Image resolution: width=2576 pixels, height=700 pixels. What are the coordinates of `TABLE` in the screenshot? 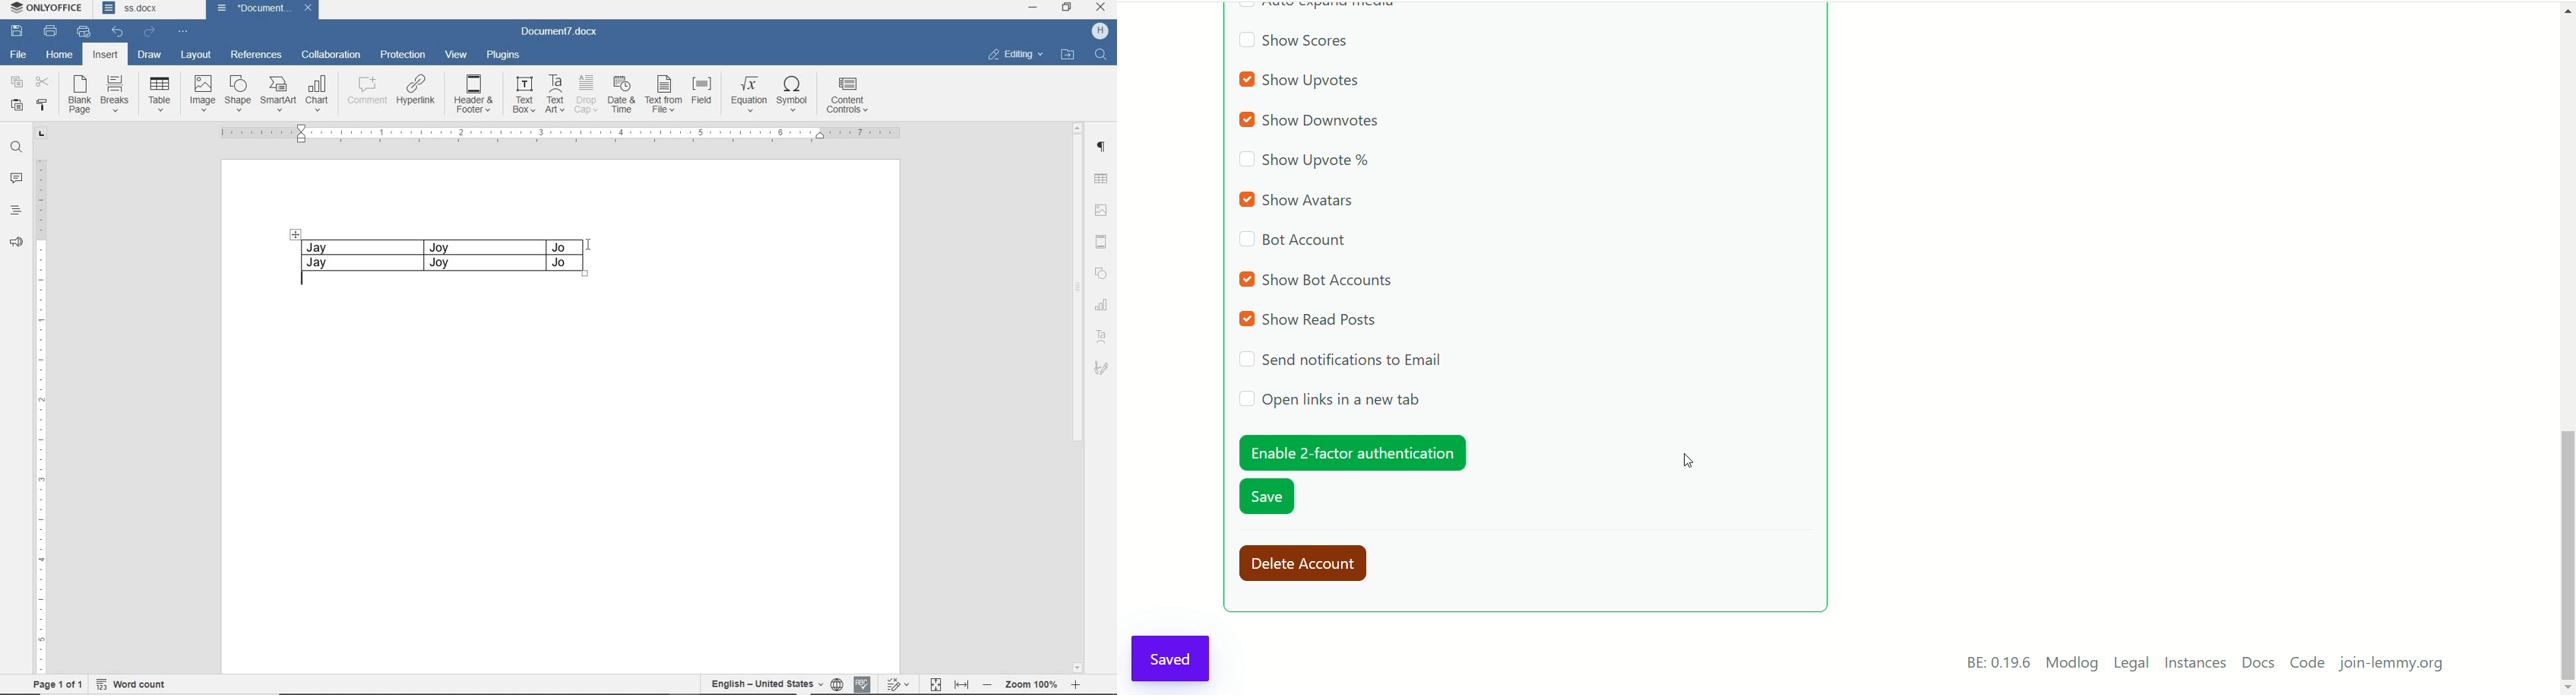 It's located at (1102, 177).